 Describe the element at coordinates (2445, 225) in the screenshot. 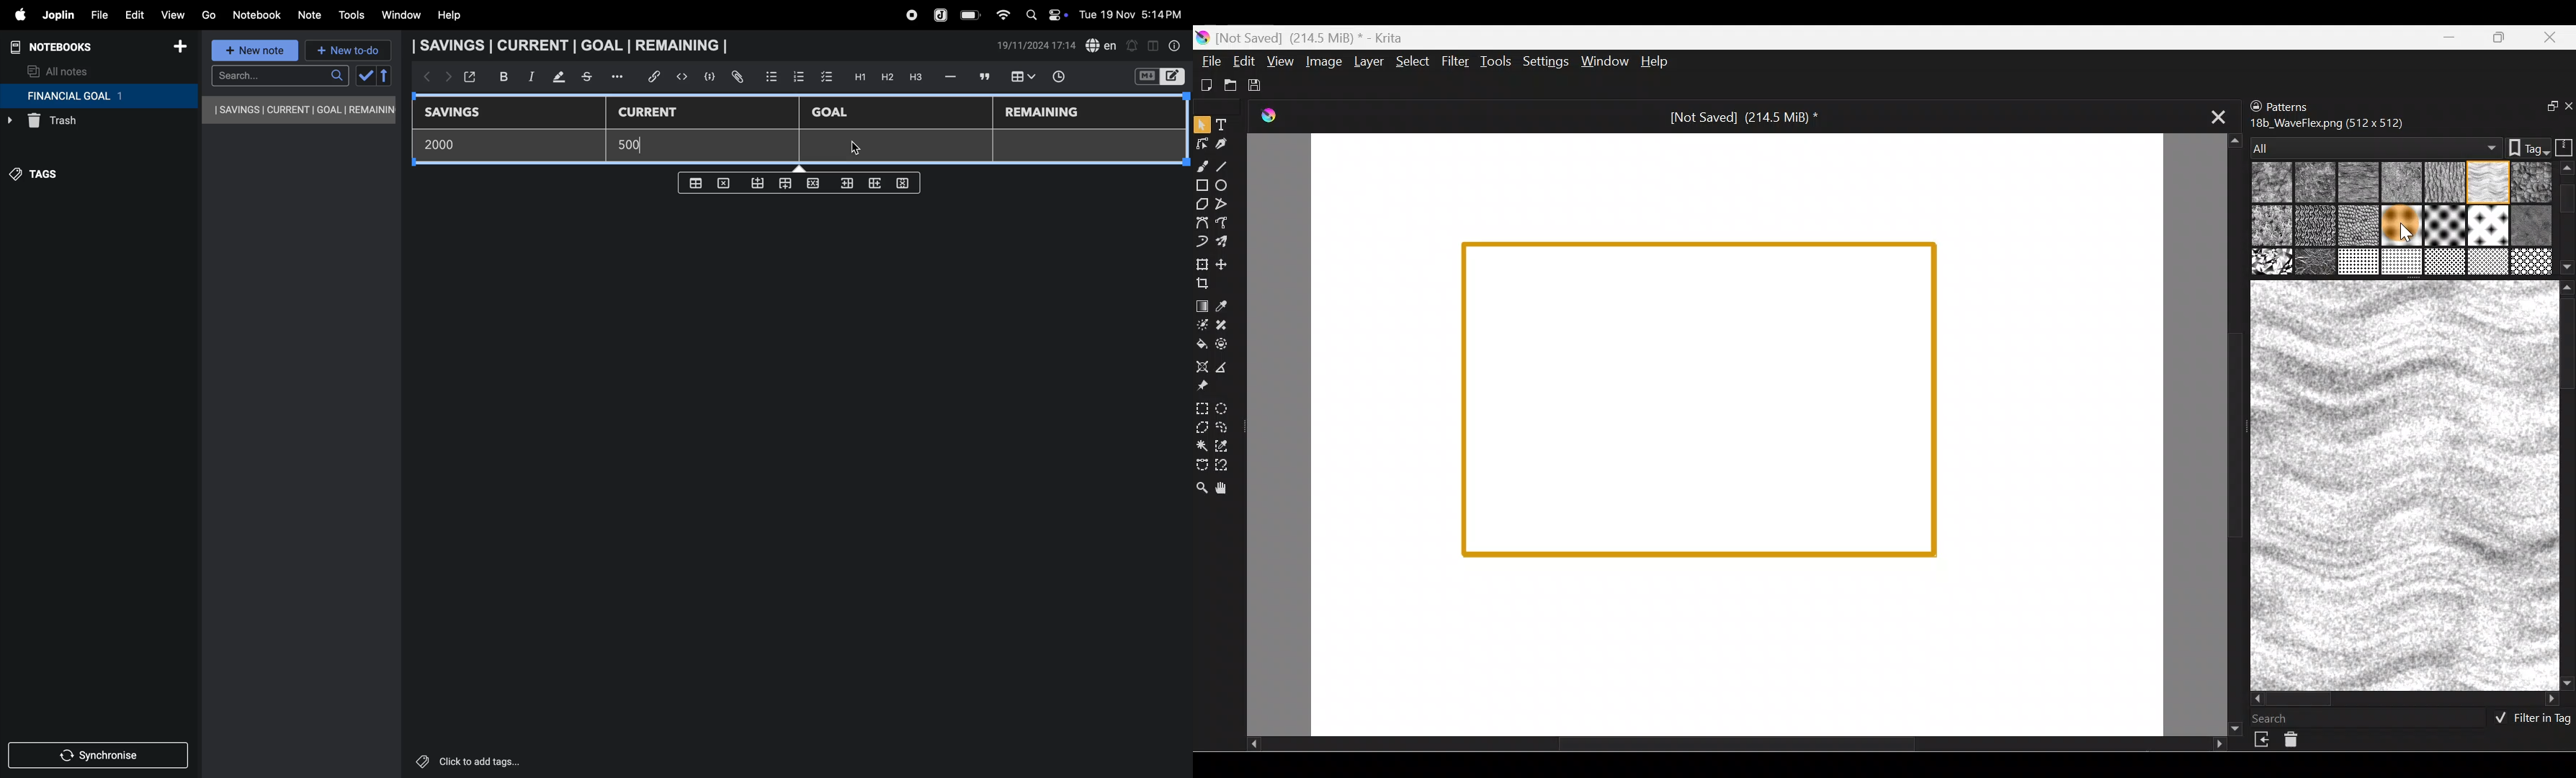

I see `11 drawed_furry.png` at that location.